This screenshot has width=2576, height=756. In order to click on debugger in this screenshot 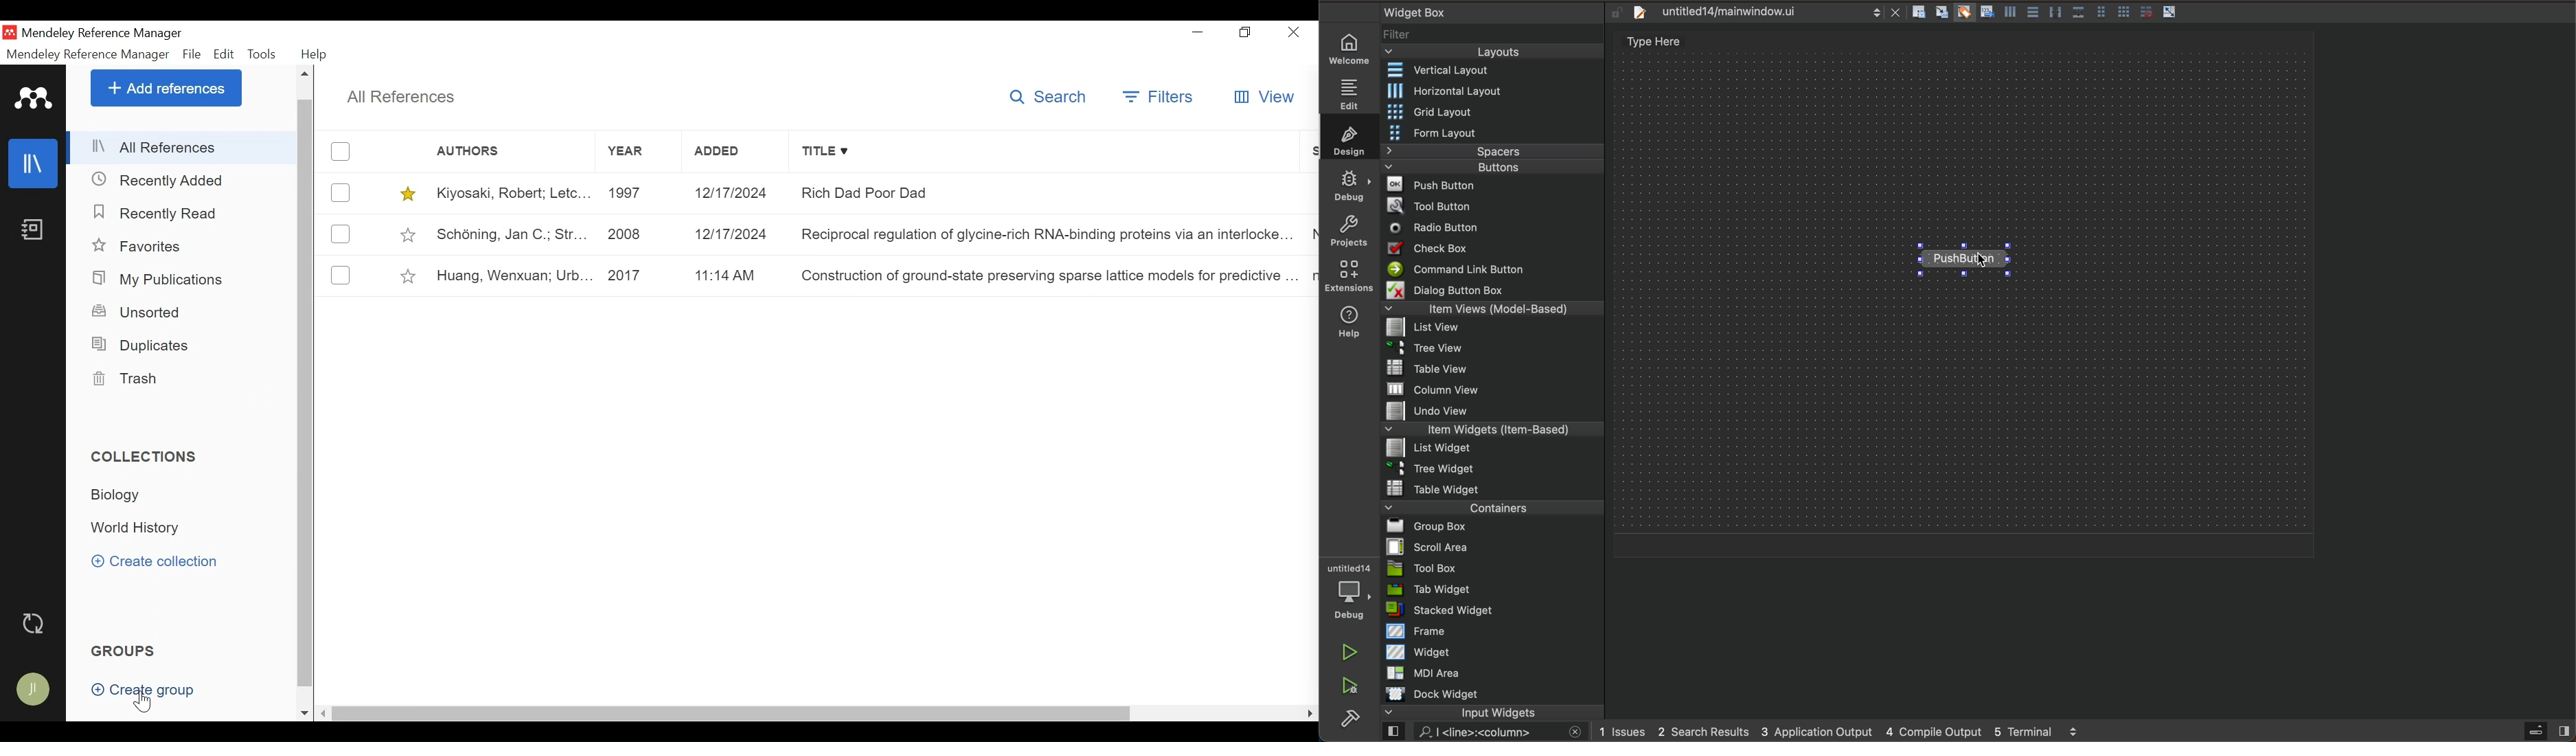, I will do `click(1352, 594)`.